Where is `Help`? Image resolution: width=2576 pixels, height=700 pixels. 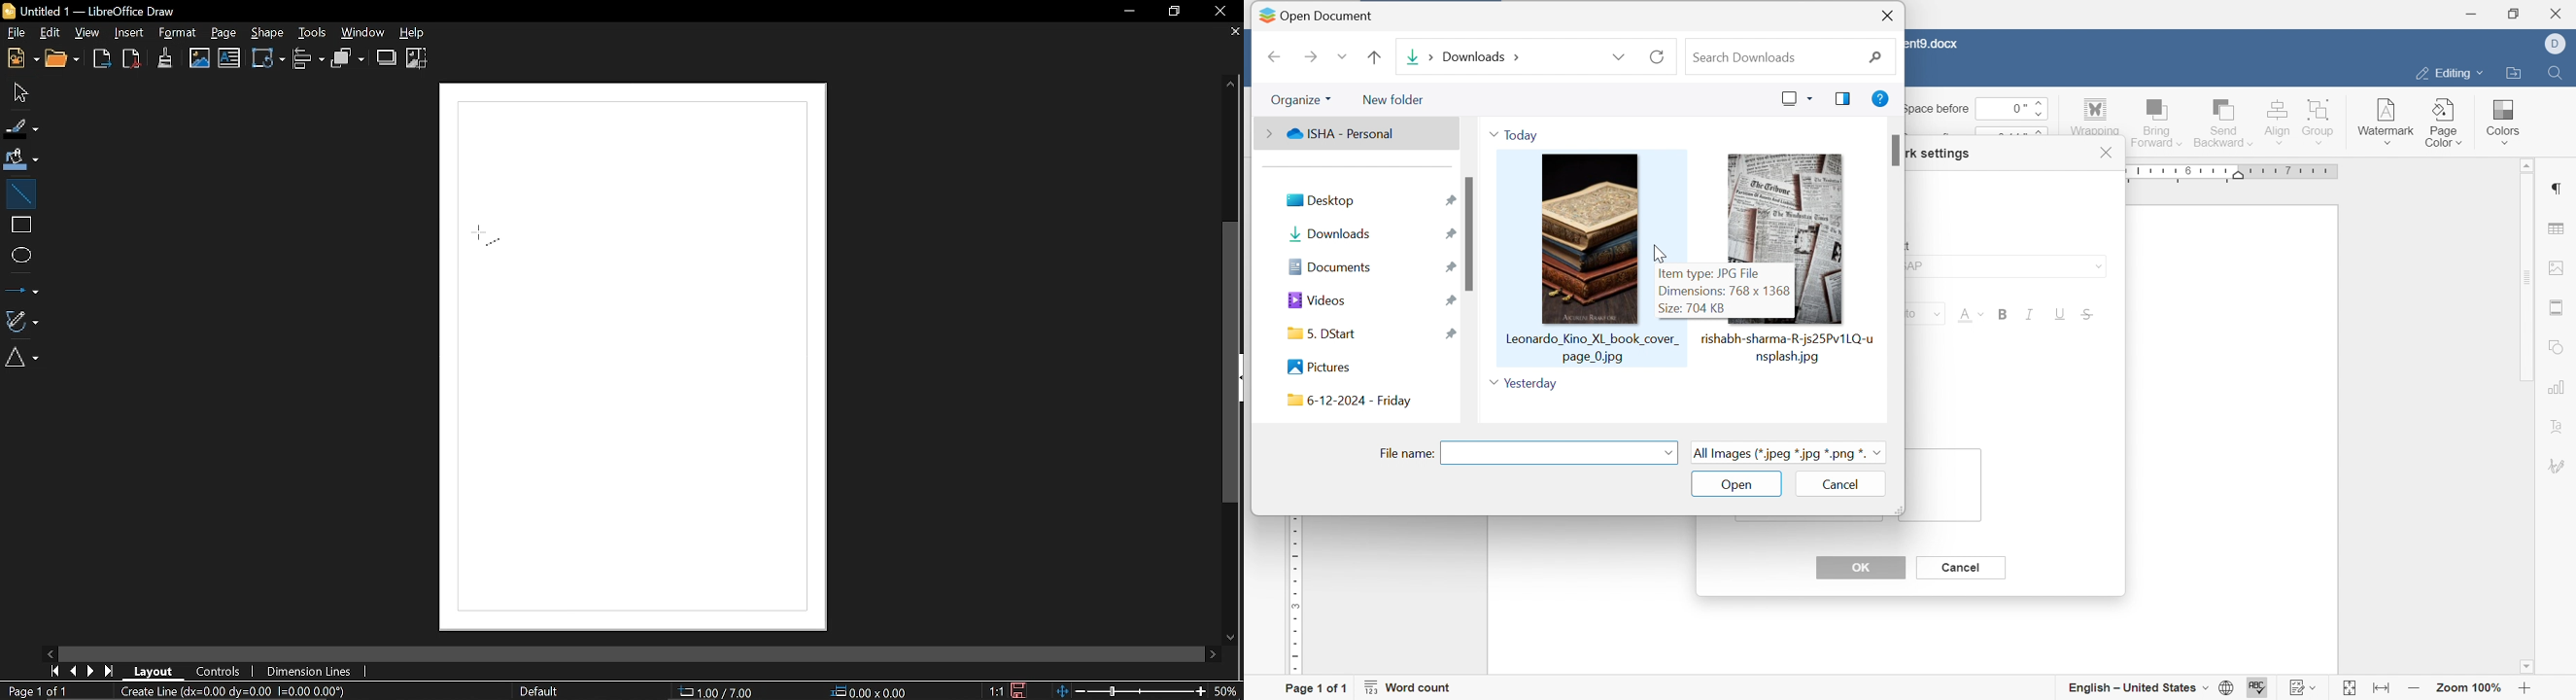 Help is located at coordinates (1880, 97).